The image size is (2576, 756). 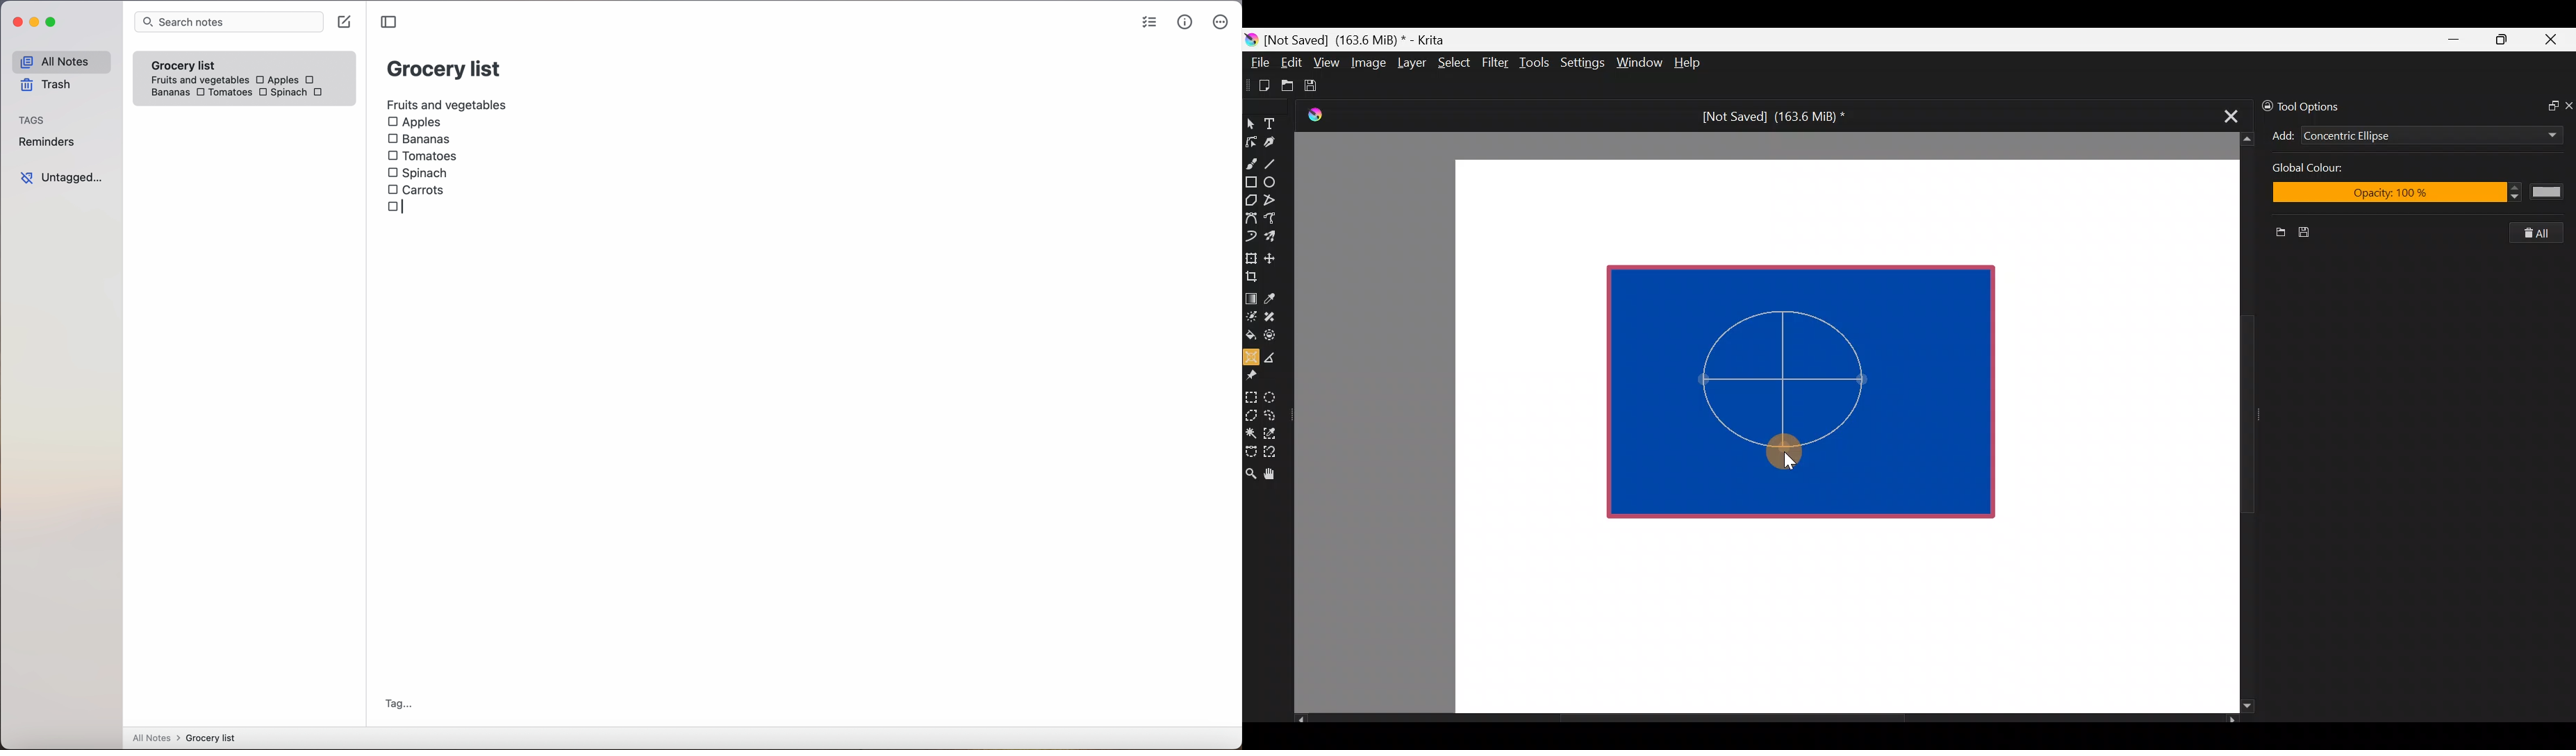 What do you see at coordinates (391, 22) in the screenshot?
I see `toggle sidebar` at bounding box center [391, 22].